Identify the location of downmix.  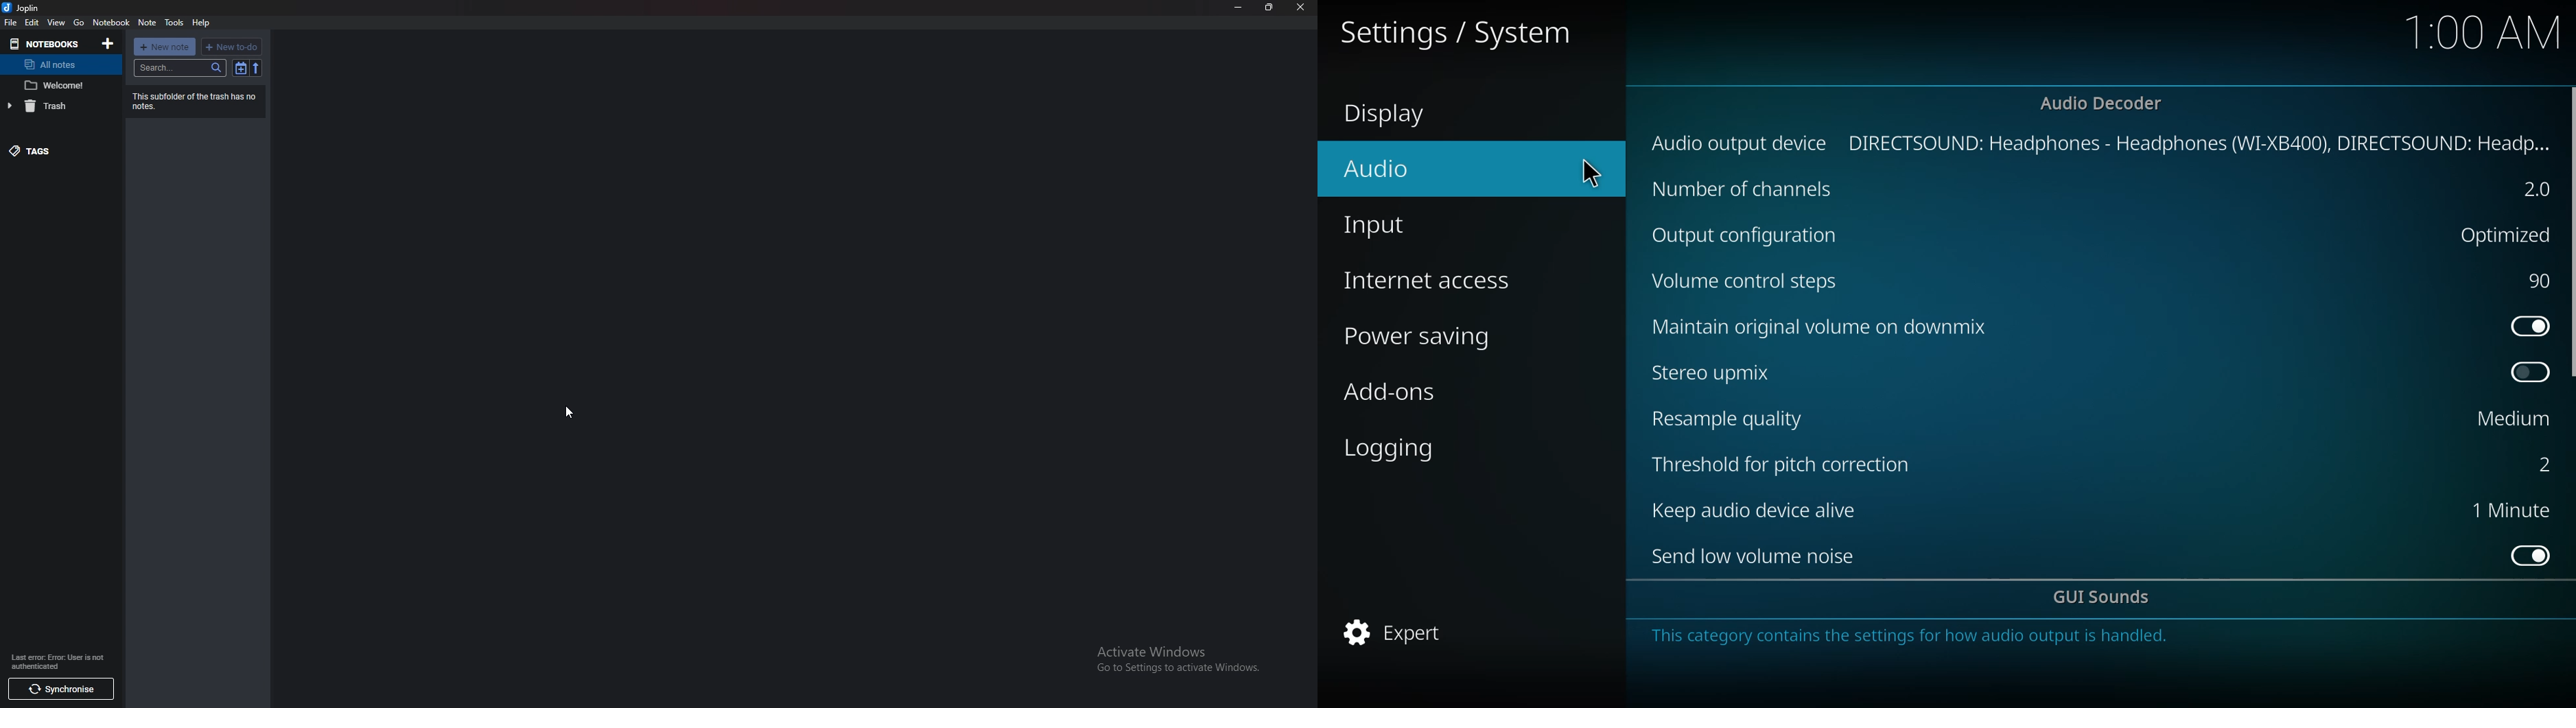
(1826, 328).